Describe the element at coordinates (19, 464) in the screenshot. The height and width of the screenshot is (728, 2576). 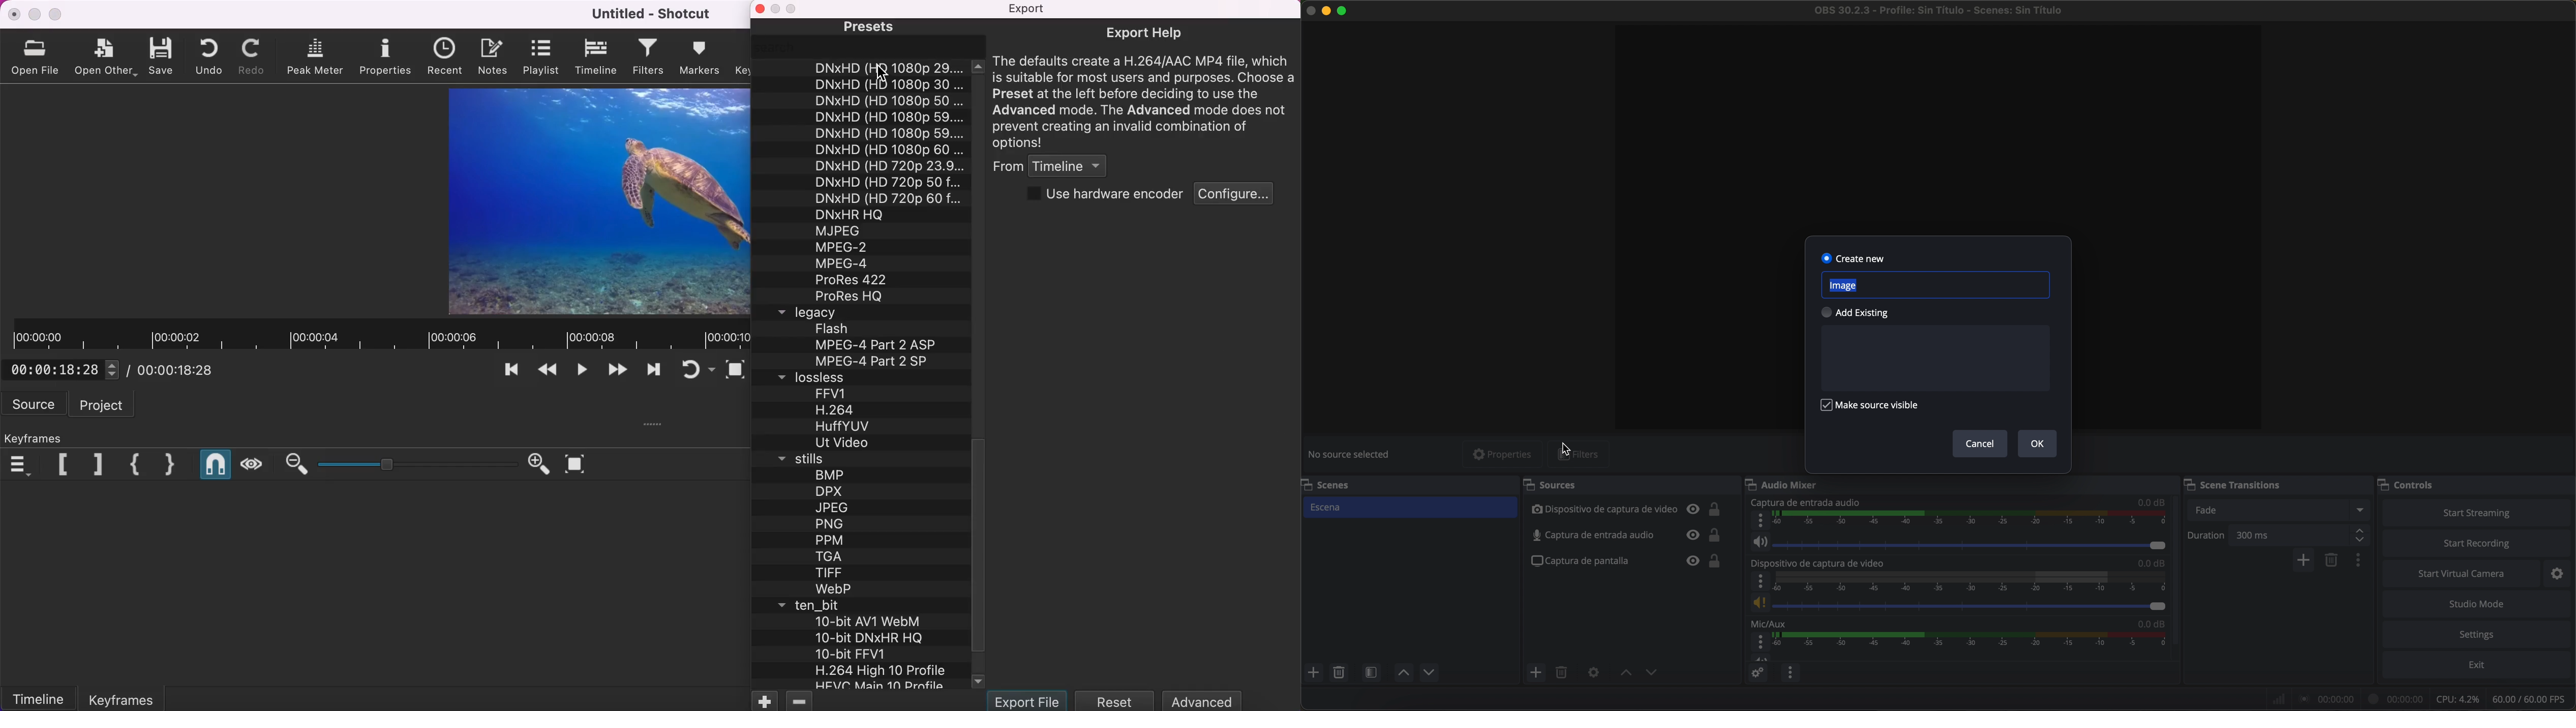
I see `keyframes menu` at that location.